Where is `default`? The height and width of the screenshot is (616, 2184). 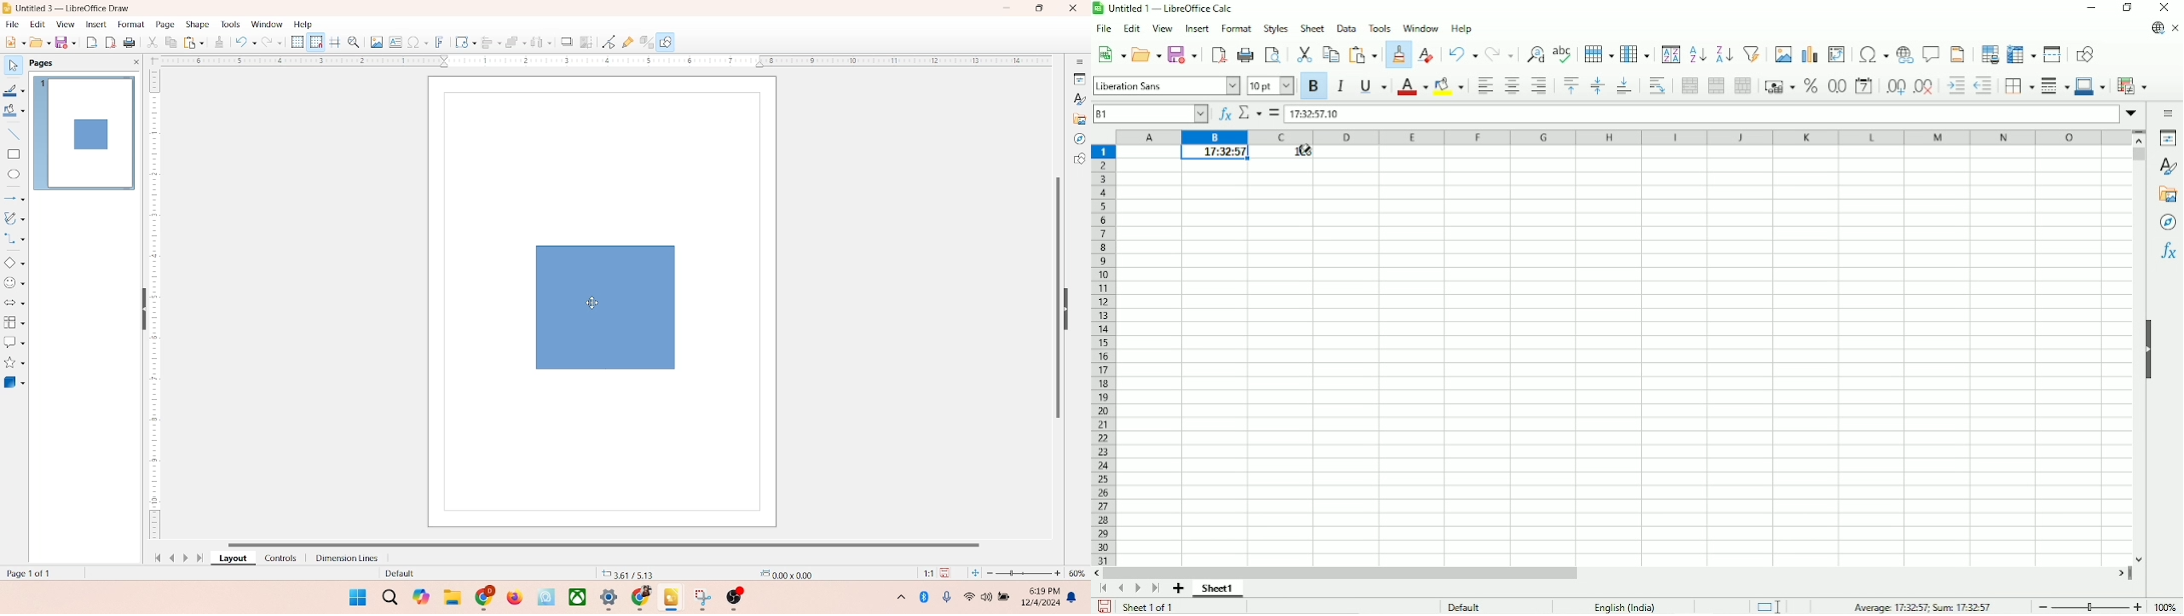
default is located at coordinates (397, 574).